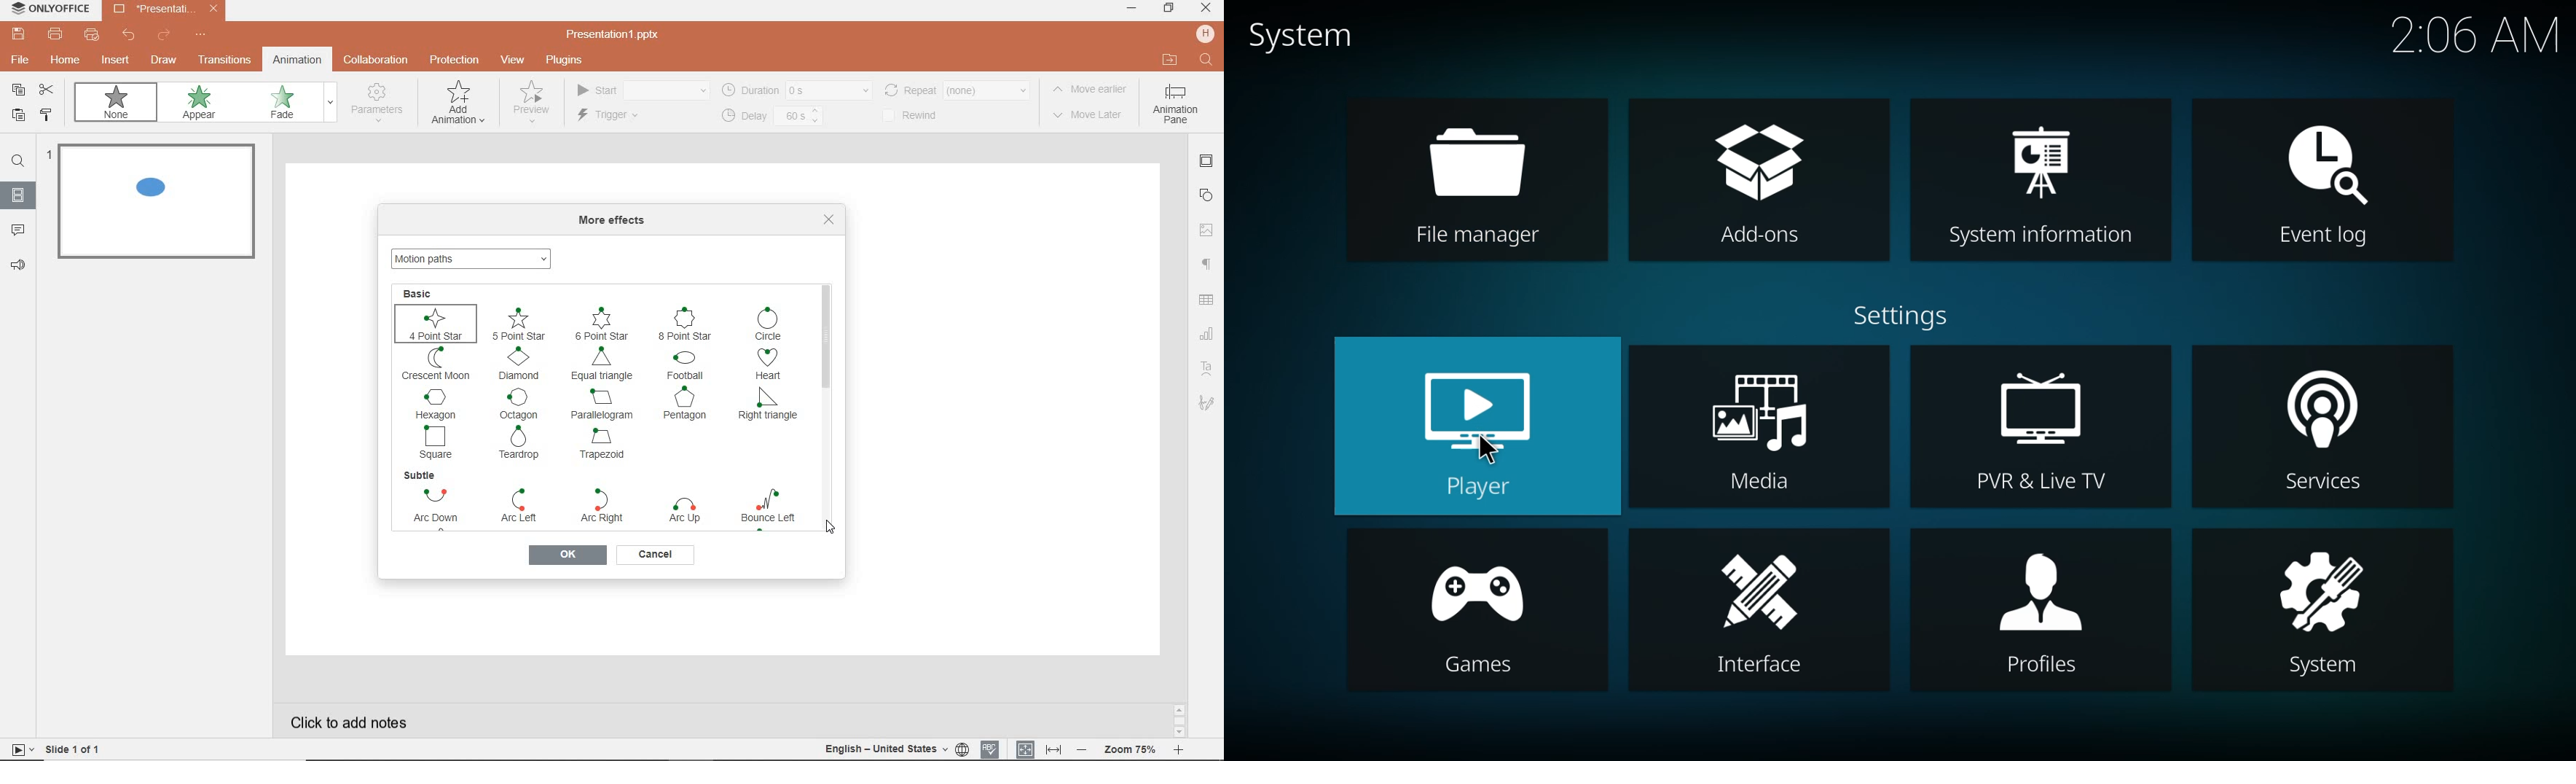 This screenshot has height=784, width=2576. Describe the element at coordinates (421, 475) in the screenshot. I see `SUBTLE` at that location.